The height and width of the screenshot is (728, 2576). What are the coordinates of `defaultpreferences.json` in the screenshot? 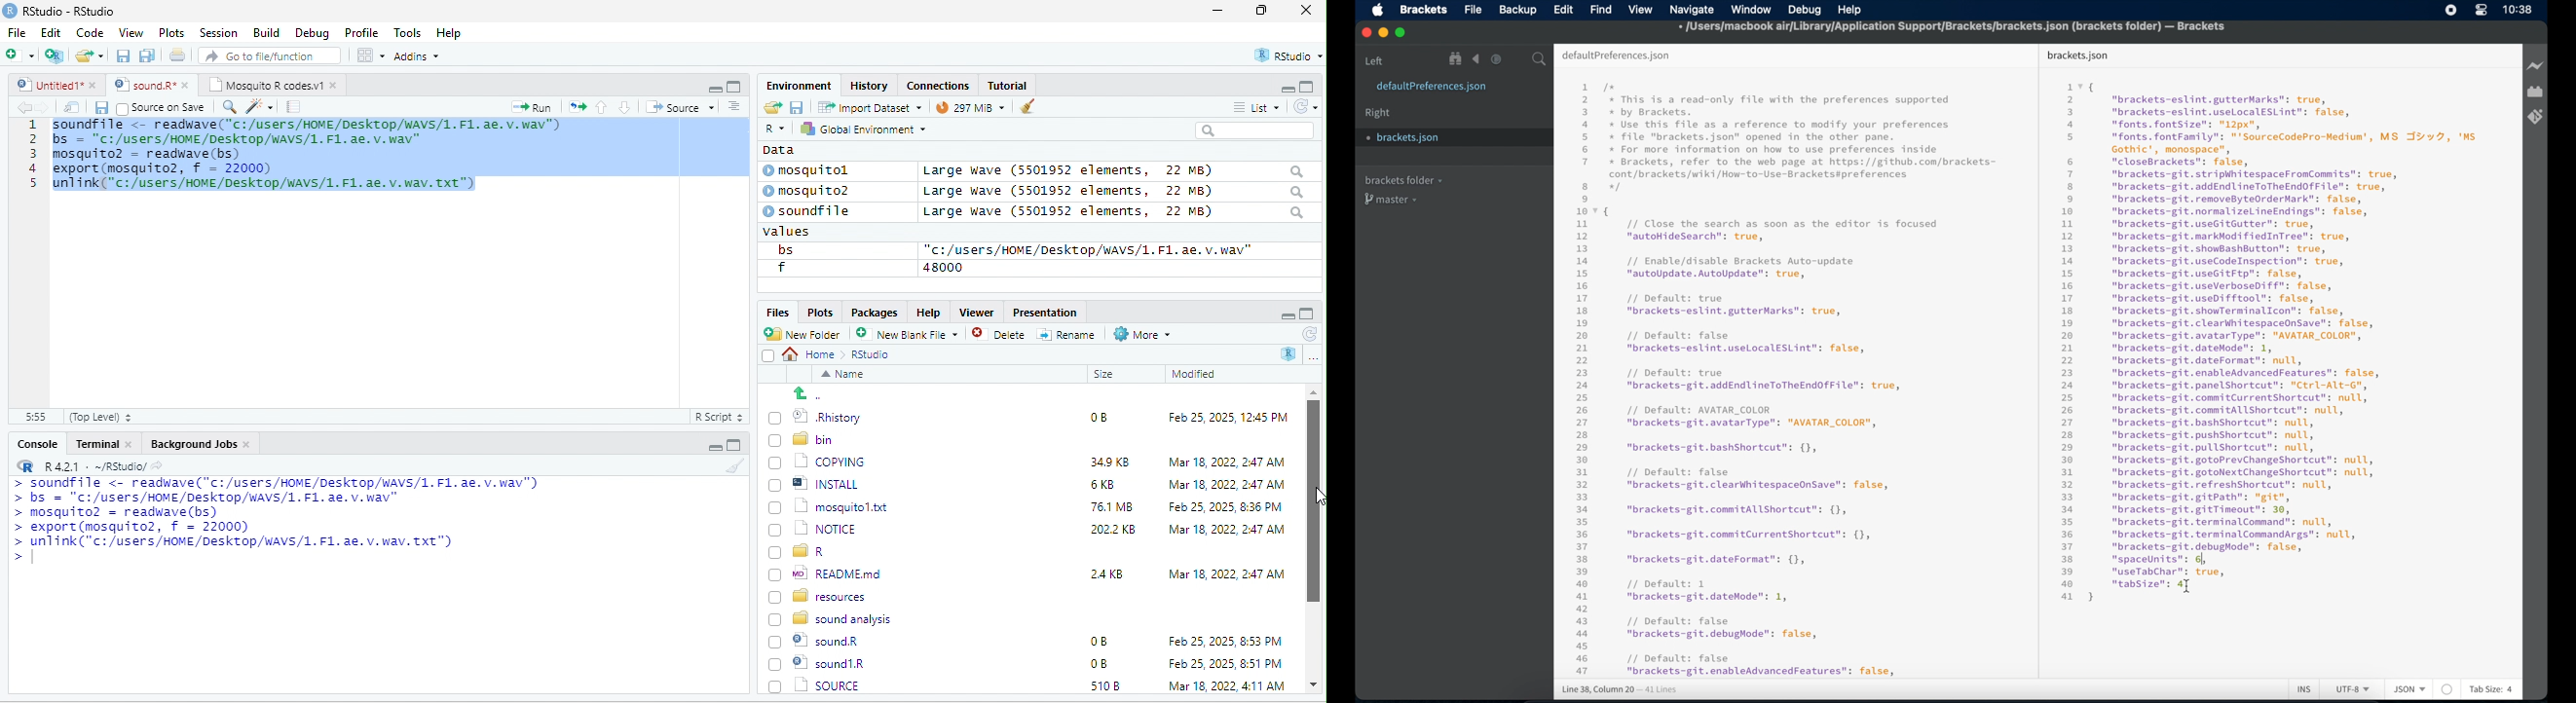 It's located at (1431, 87).